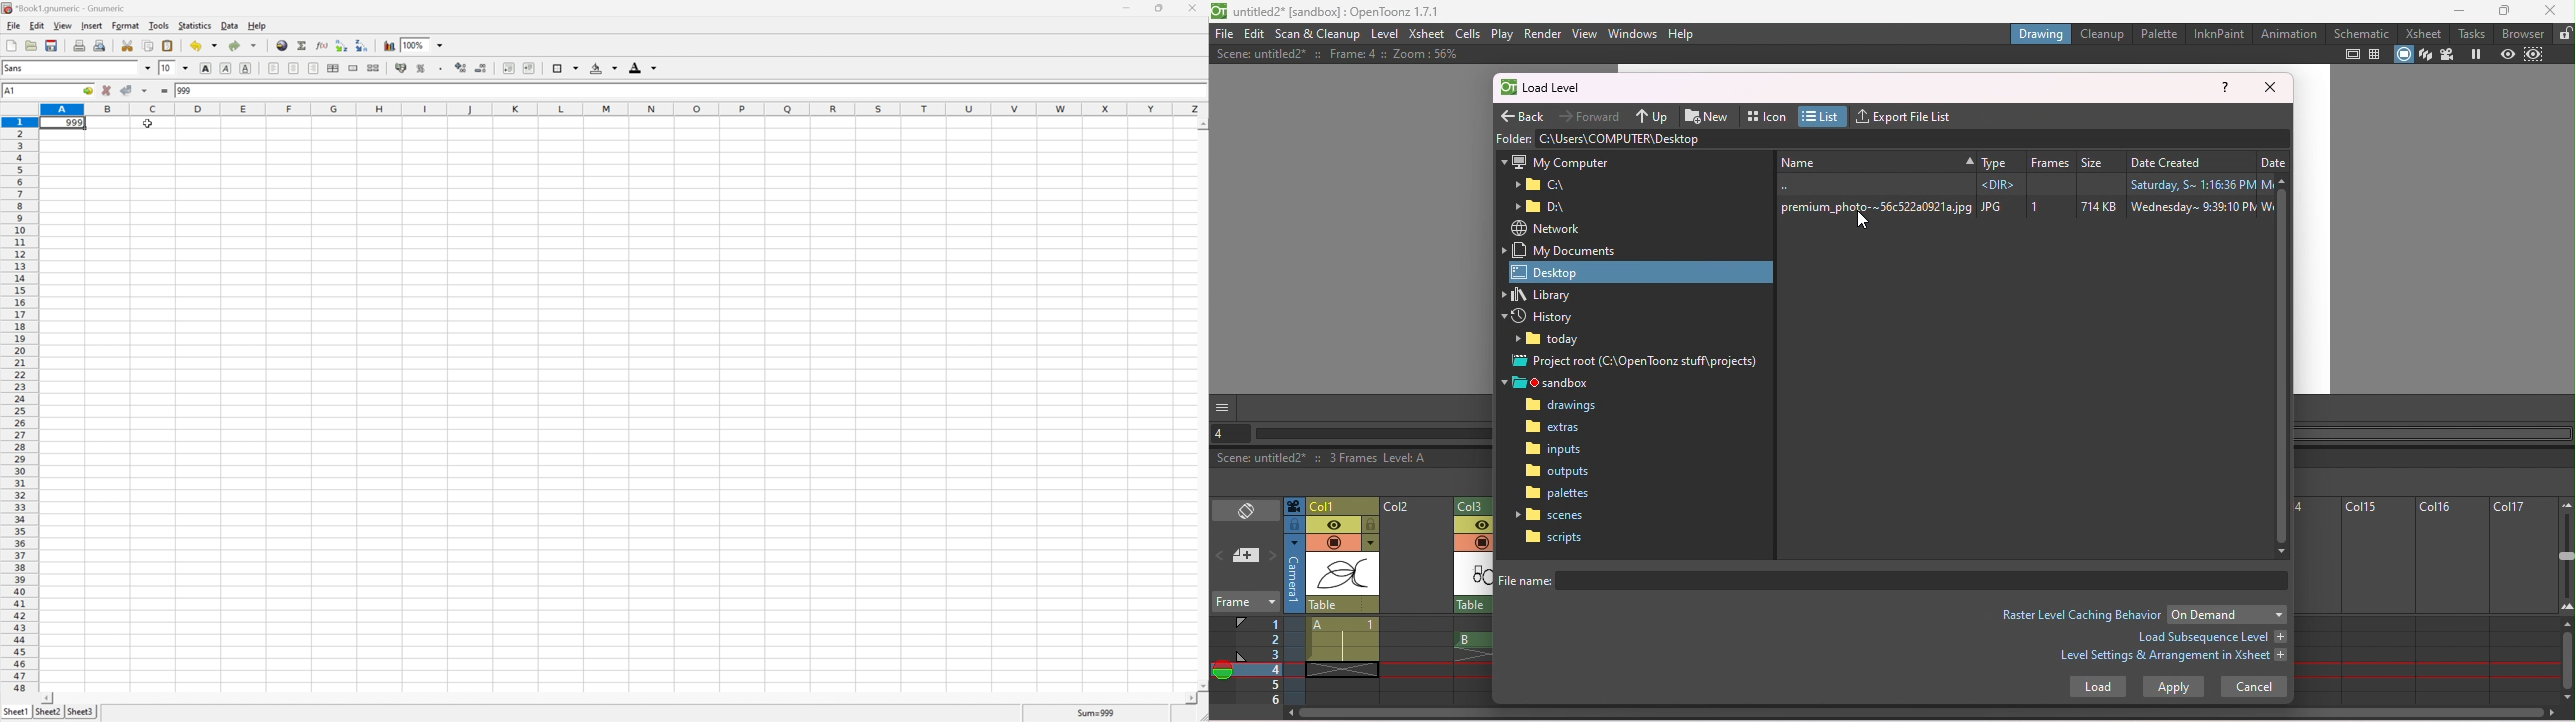 This screenshot has height=728, width=2576. Describe the element at coordinates (293, 68) in the screenshot. I see `Center horizontally` at that location.